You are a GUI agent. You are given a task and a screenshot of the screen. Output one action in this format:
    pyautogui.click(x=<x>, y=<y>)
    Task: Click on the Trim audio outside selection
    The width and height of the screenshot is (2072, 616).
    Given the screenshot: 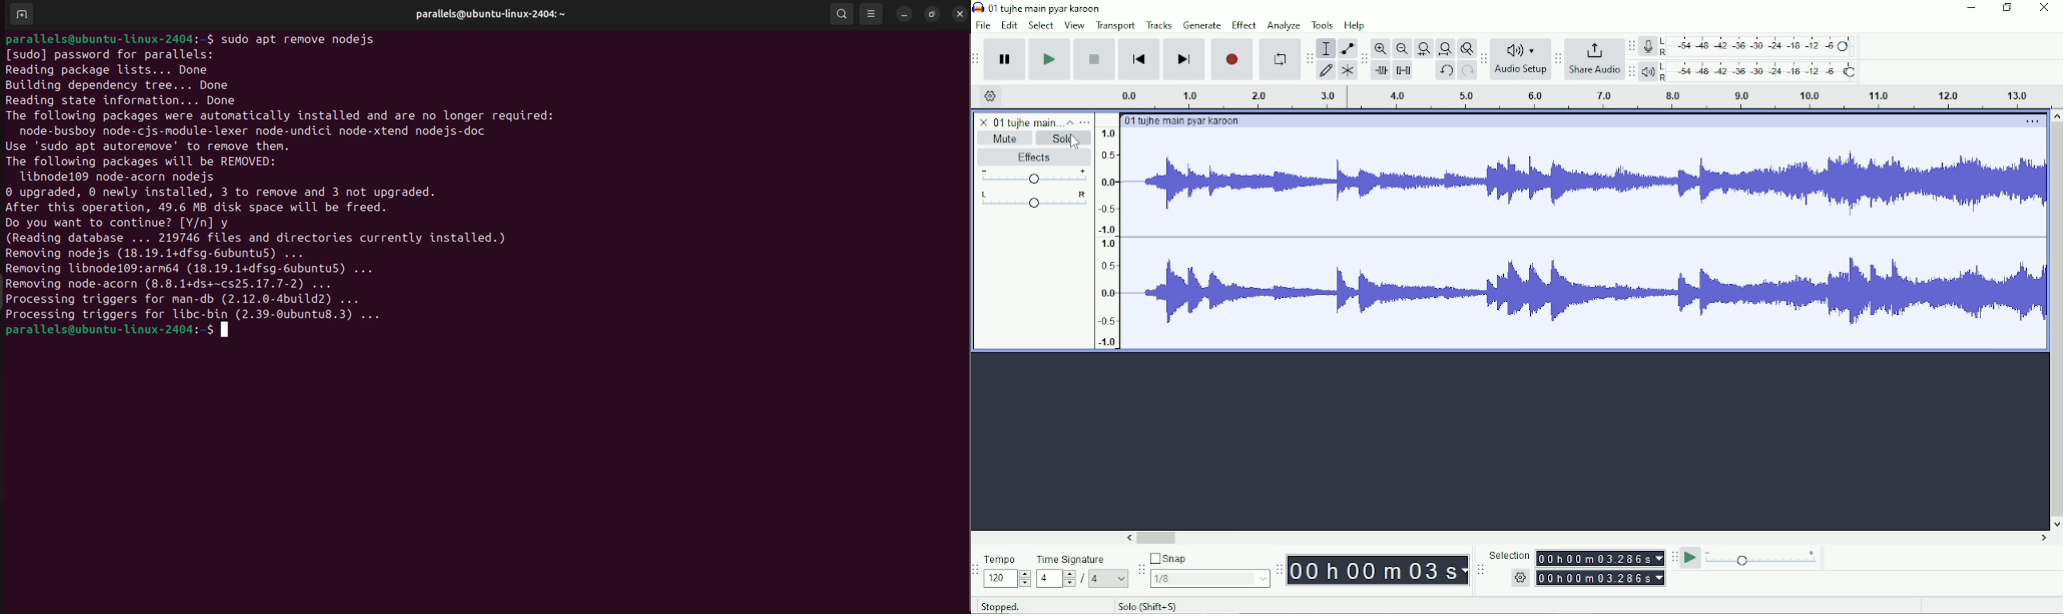 What is the action you would take?
    pyautogui.click(x=1381, y=70)
    